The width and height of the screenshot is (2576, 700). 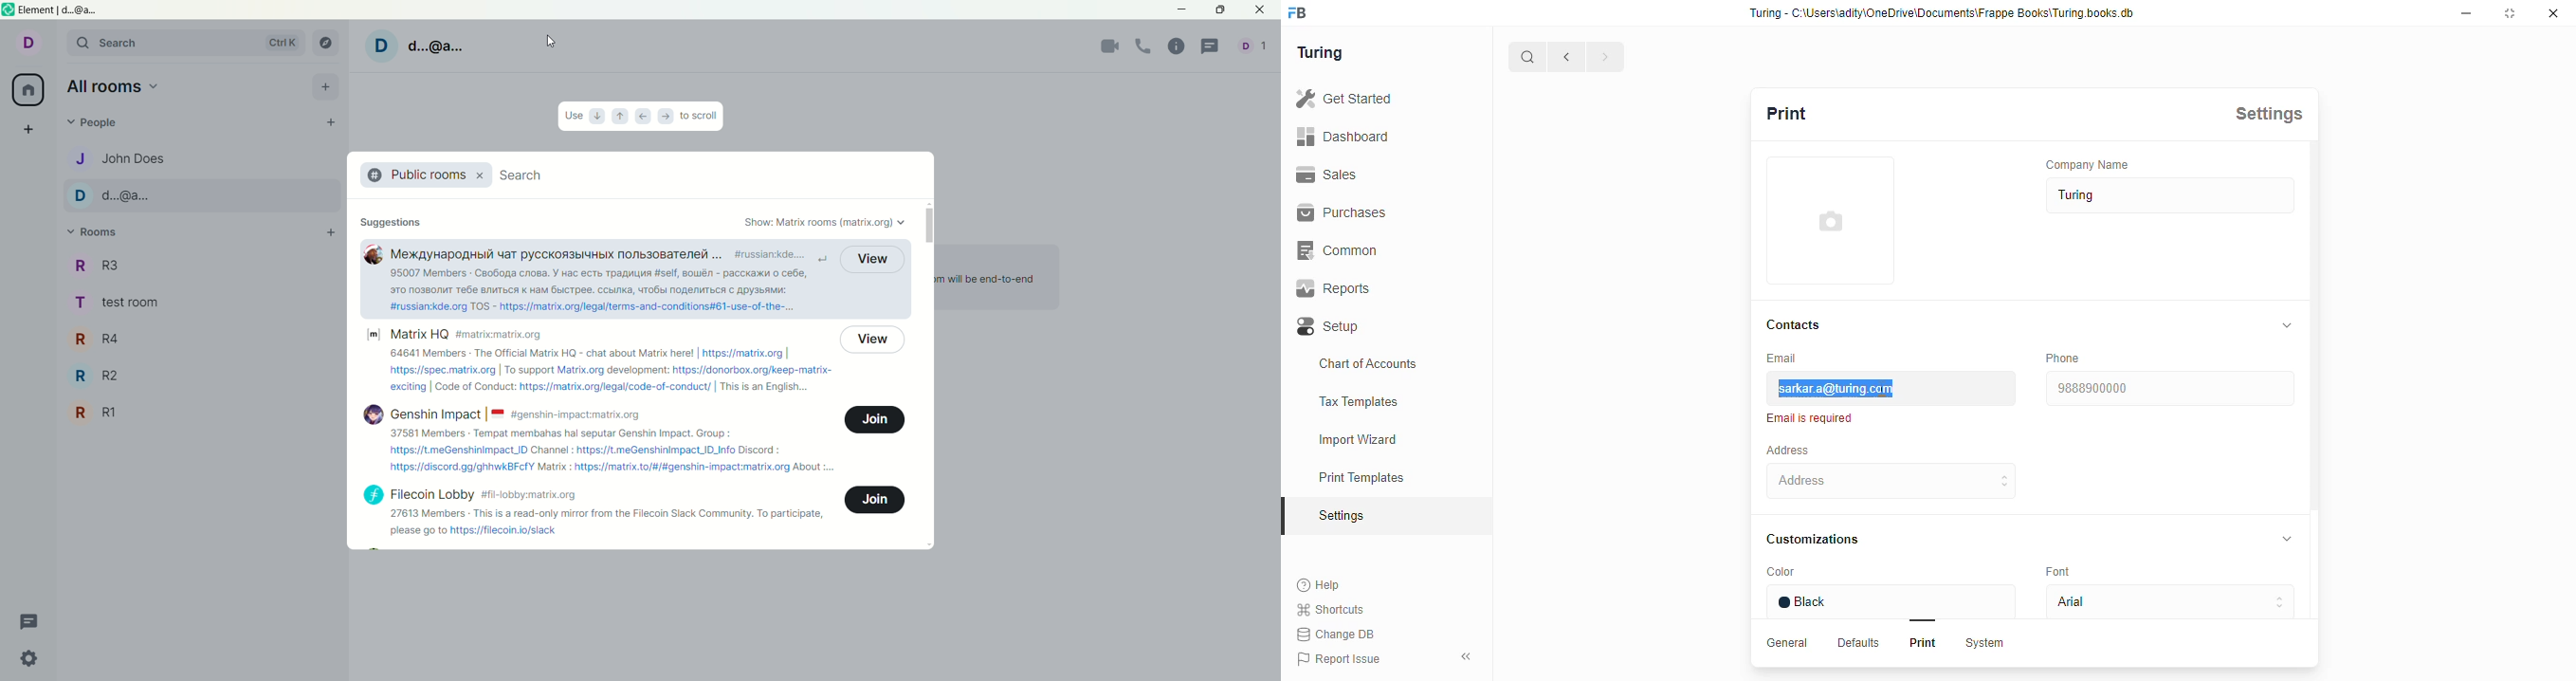 What do you see at coordinates (467, 334) in the screenshot?
I see `Matrix HQ #matrix:matrix.org` at bounding box center [467, 334].